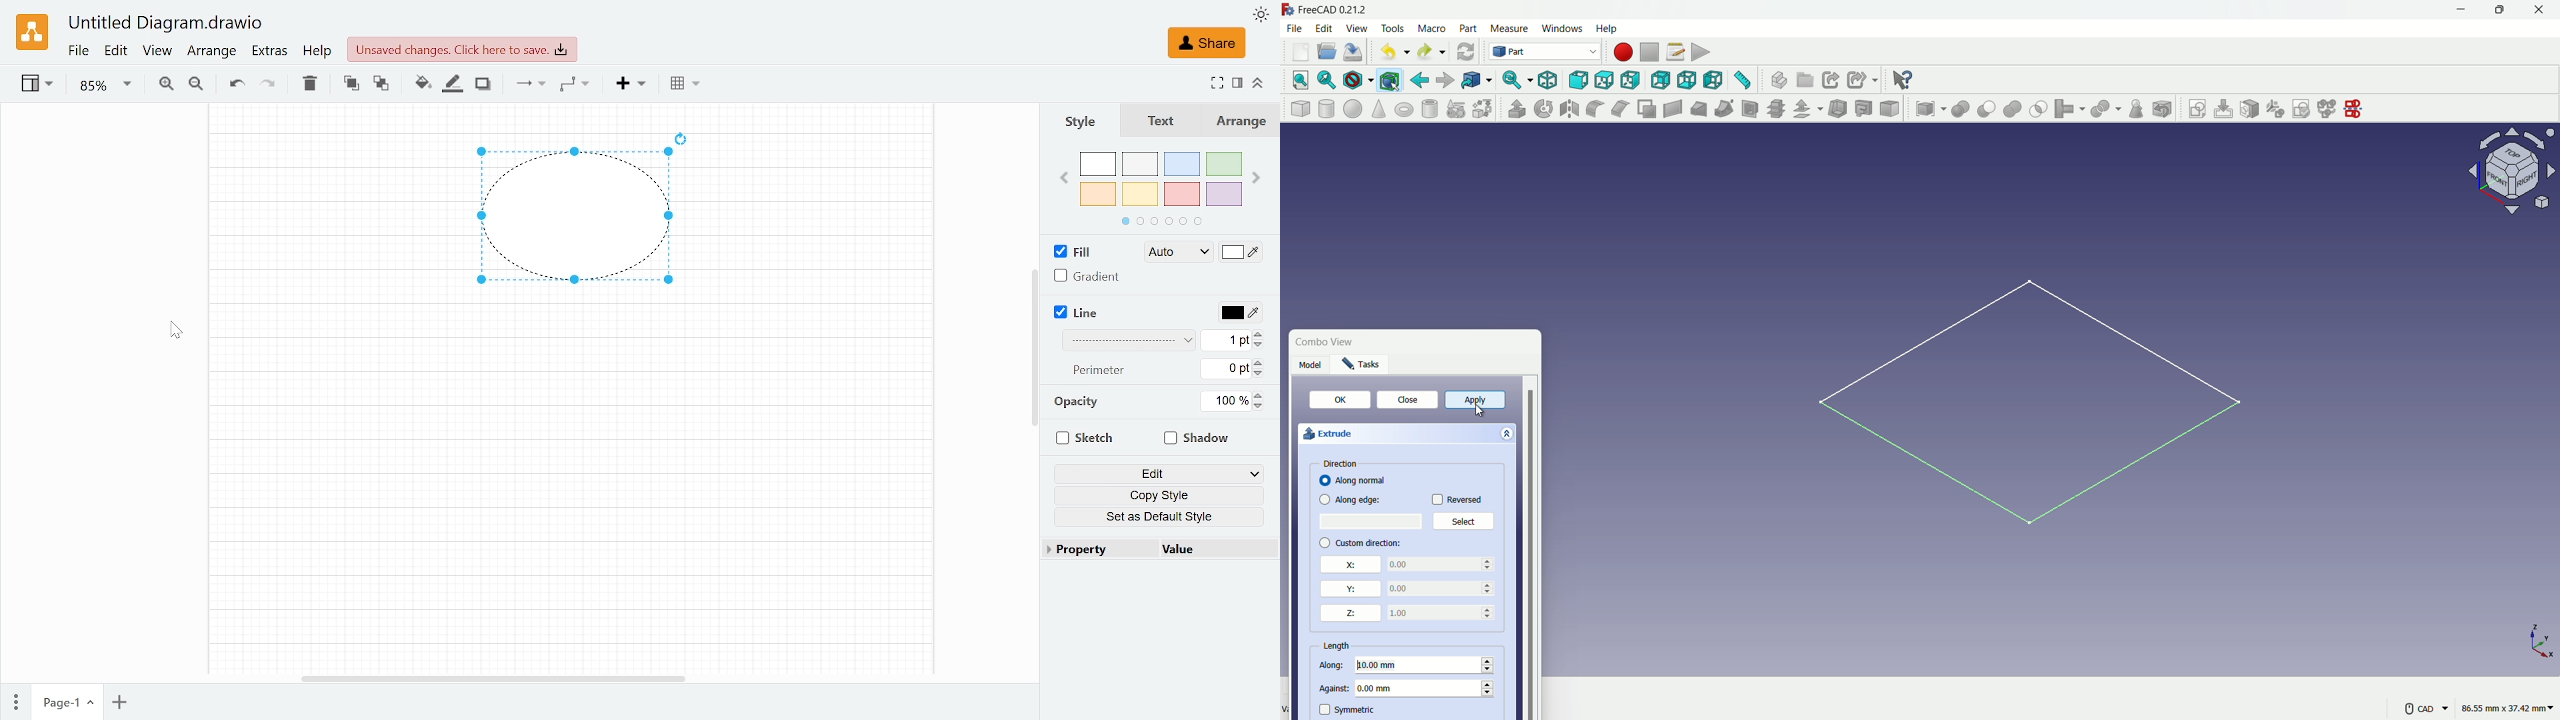  Describe the element at coordinates (1227, 402) in the screenshot. I see `Current opacity` at that location.